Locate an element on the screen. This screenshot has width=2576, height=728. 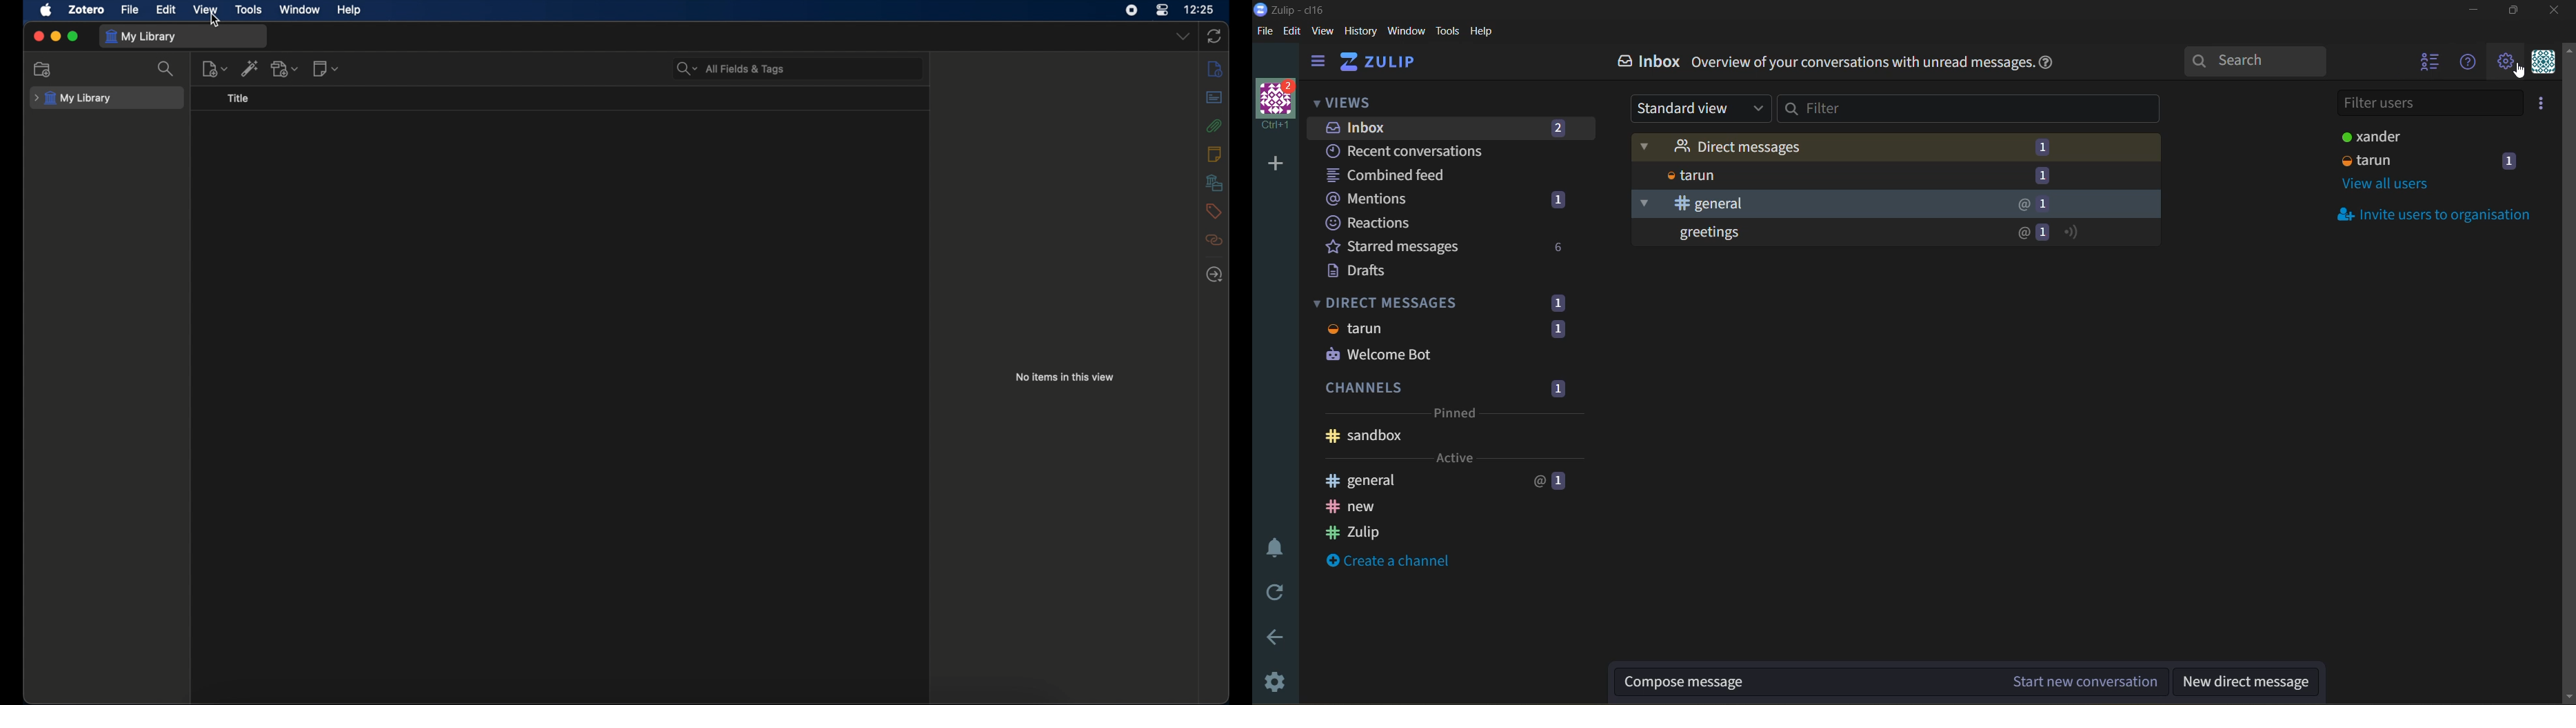
combined feed is located at coordinates (1431, 176).